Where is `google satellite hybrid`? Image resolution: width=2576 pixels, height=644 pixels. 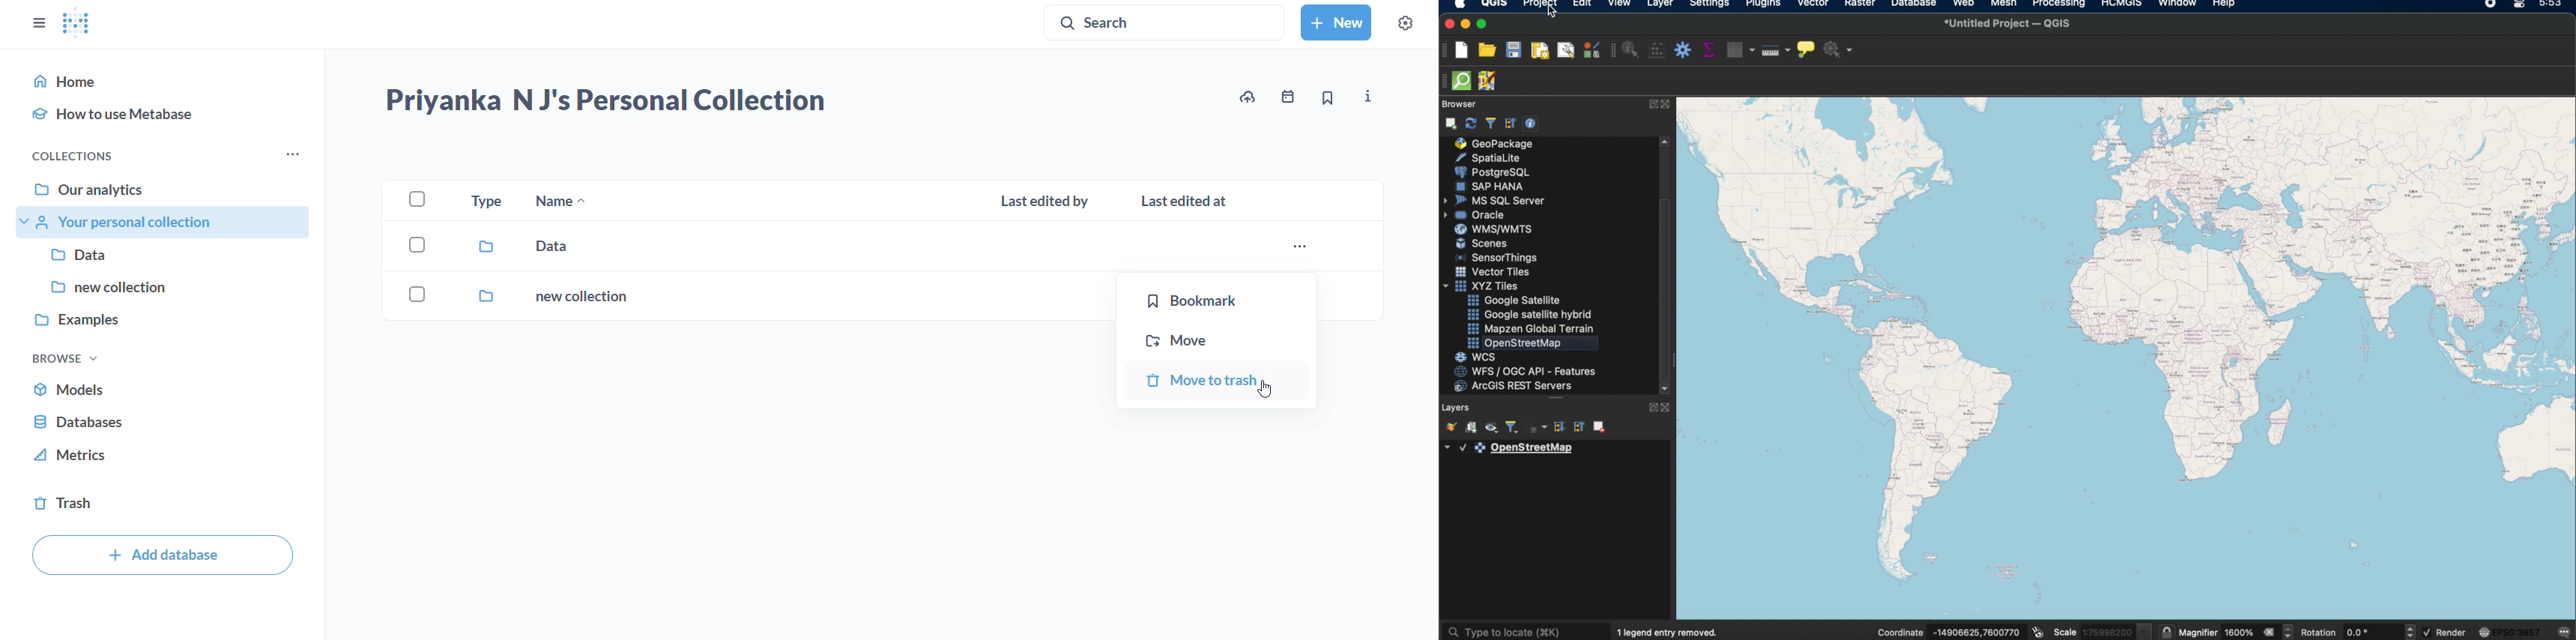
google satellite hybrid is located at coordinates (1530, 314).